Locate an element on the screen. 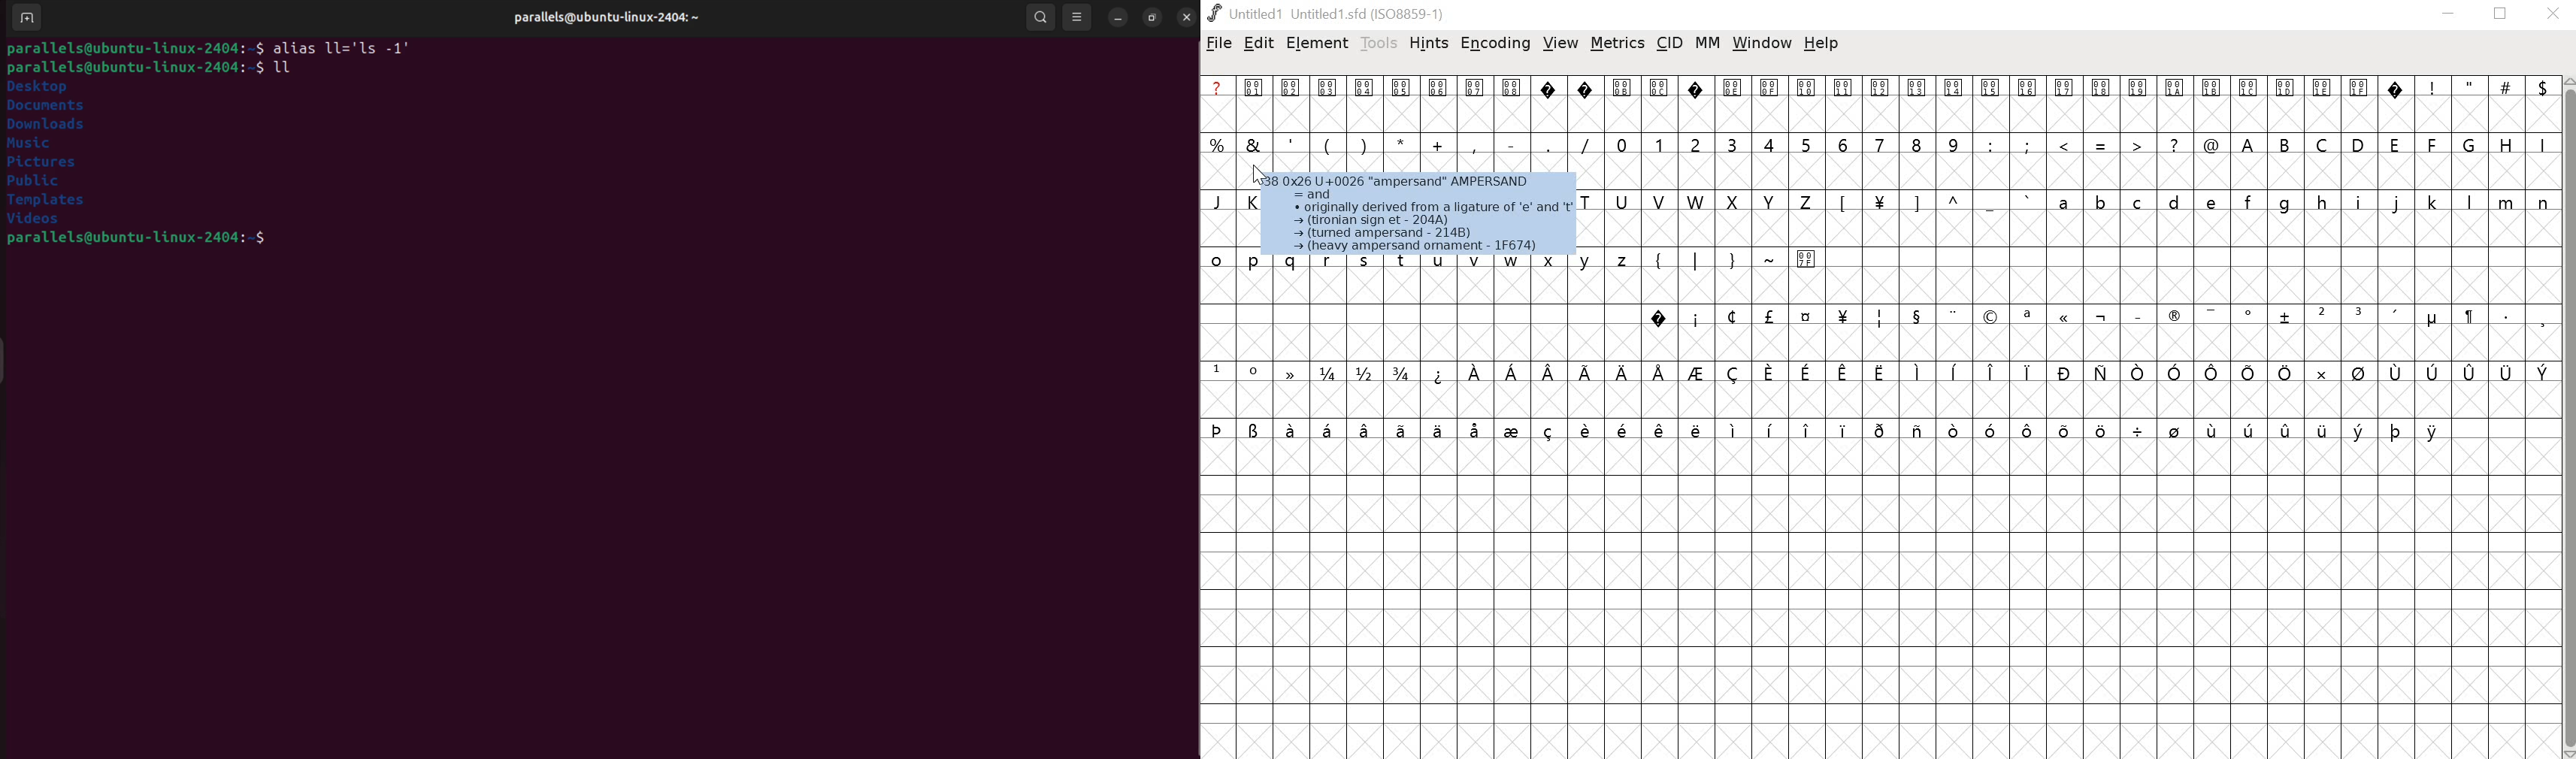 The image size is (2576, 784). 3 is located at coordinates (1733, 143).